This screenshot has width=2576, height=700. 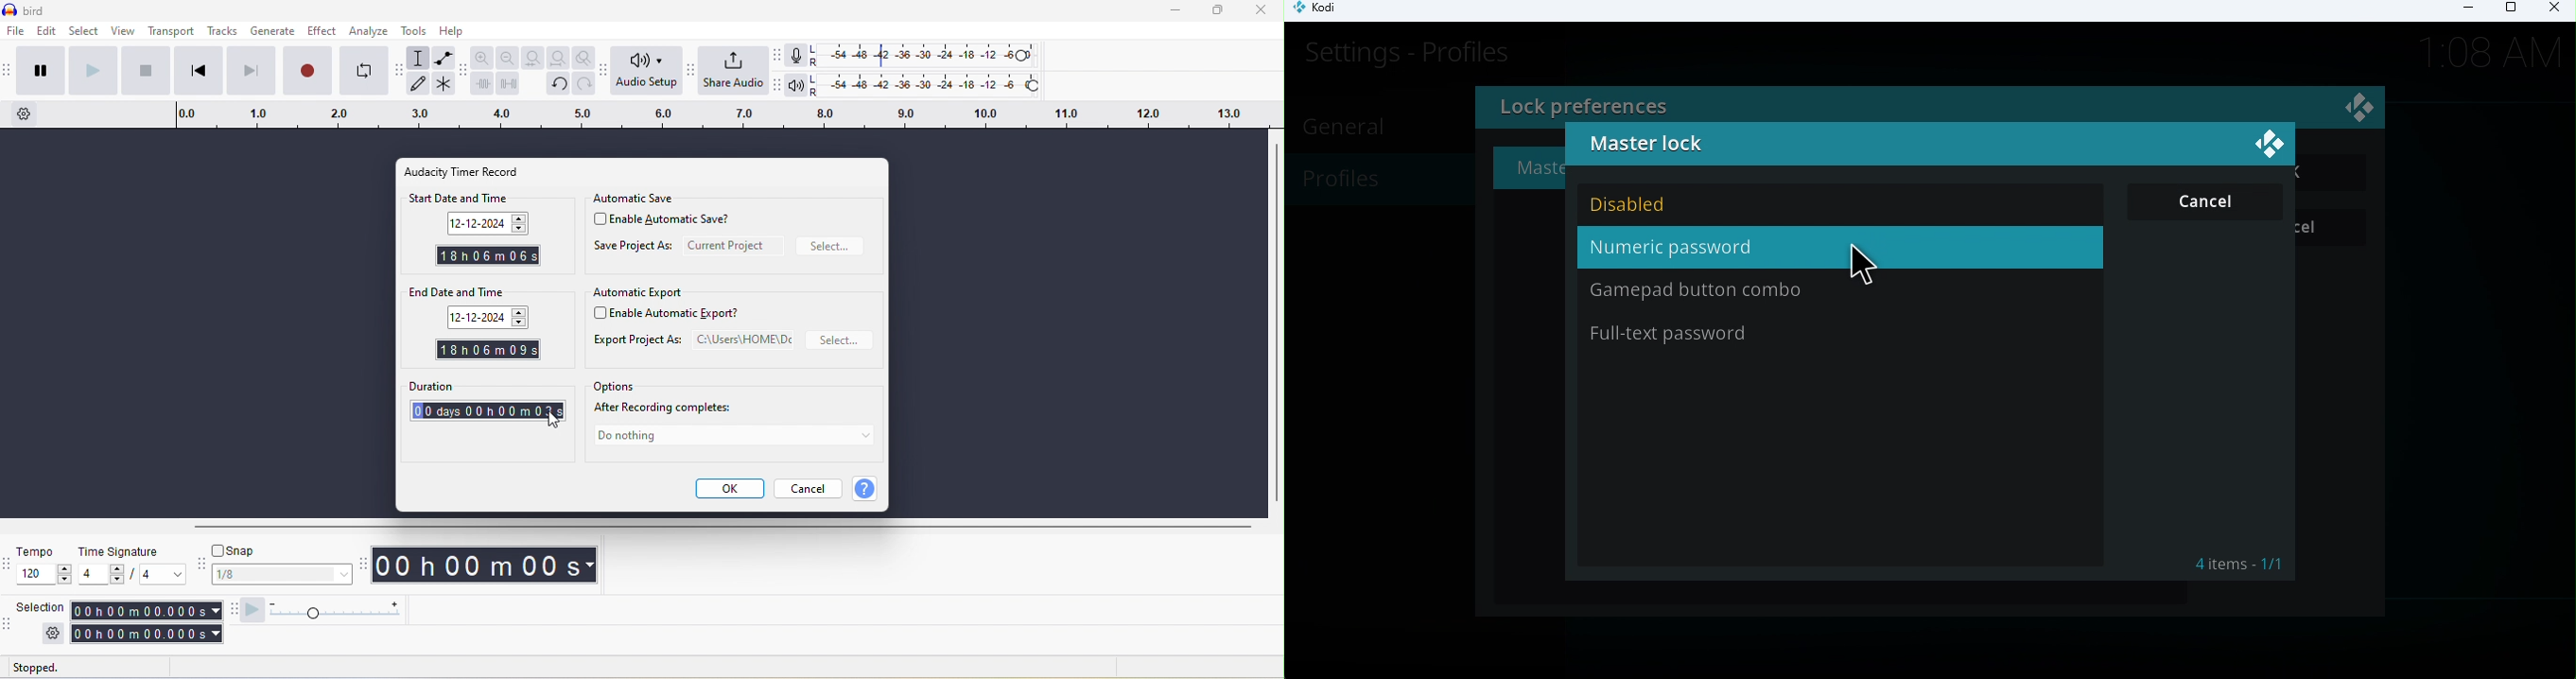 What do you see at coordinates (155, 576) in the screenshot?
I see `value` at bounding box center [155, 576].